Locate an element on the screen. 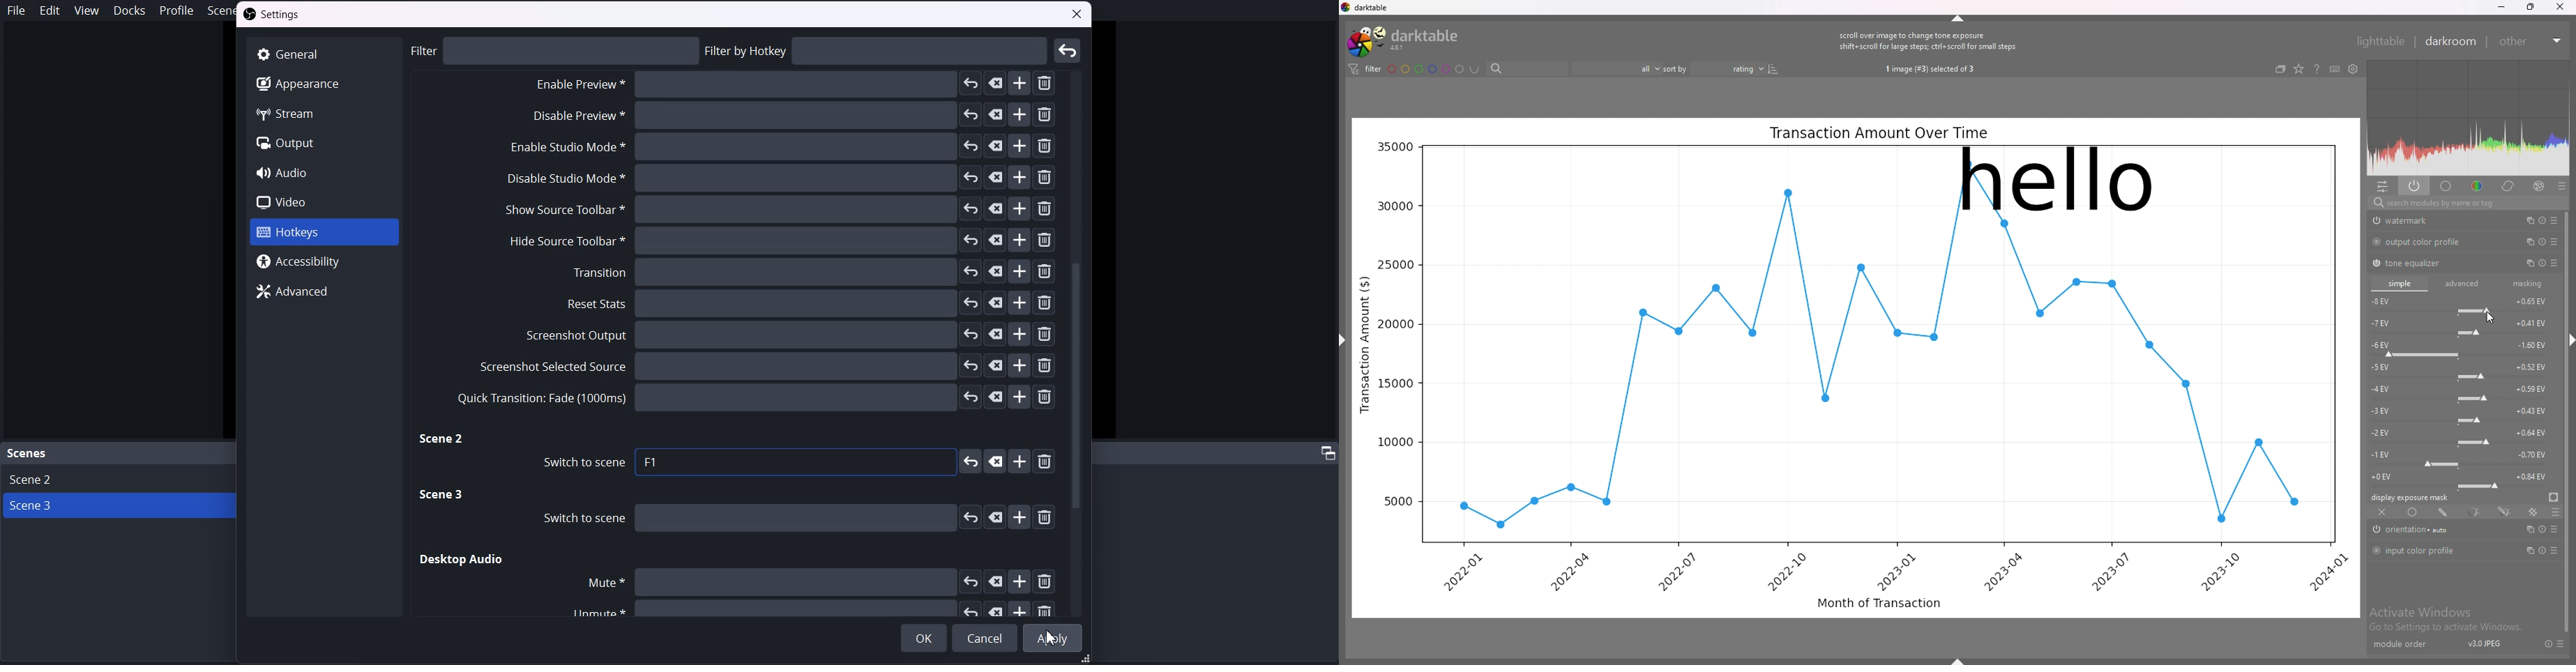 Image resolution: width=2576 pixels, height=672 pixels. swtich off/on is located at coordinates (2375, 220).